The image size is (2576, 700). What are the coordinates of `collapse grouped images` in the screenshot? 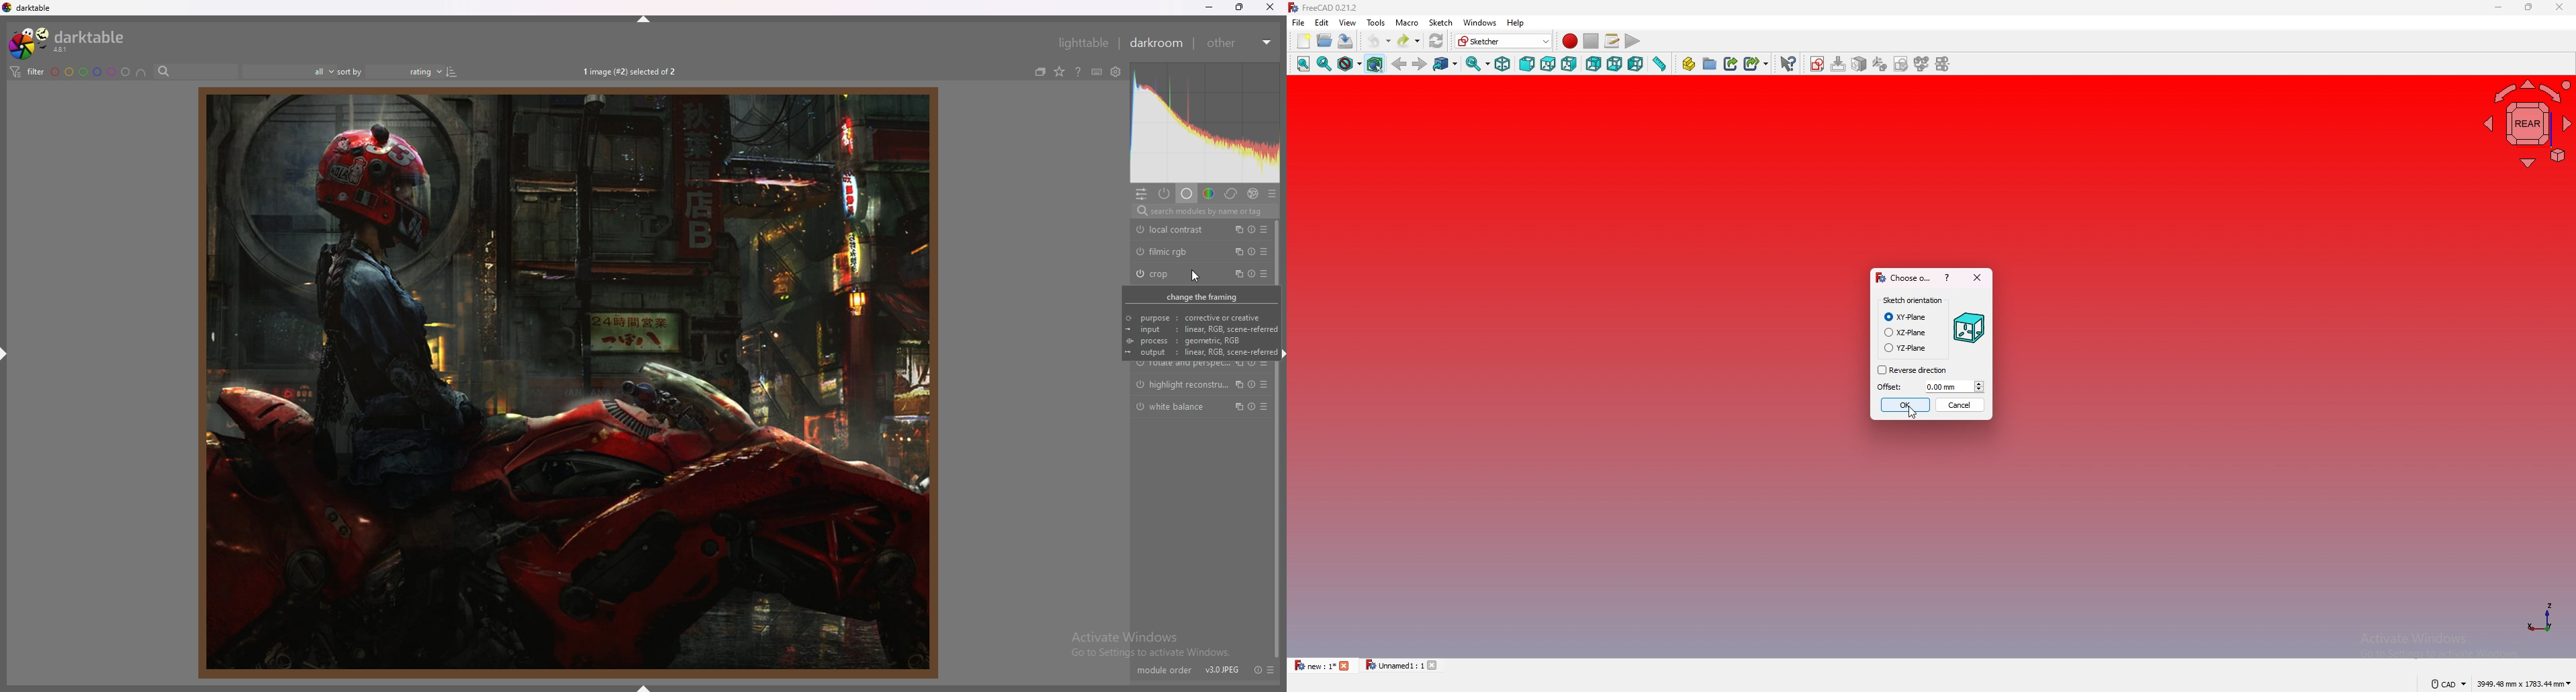 It's located at (1040, 72).